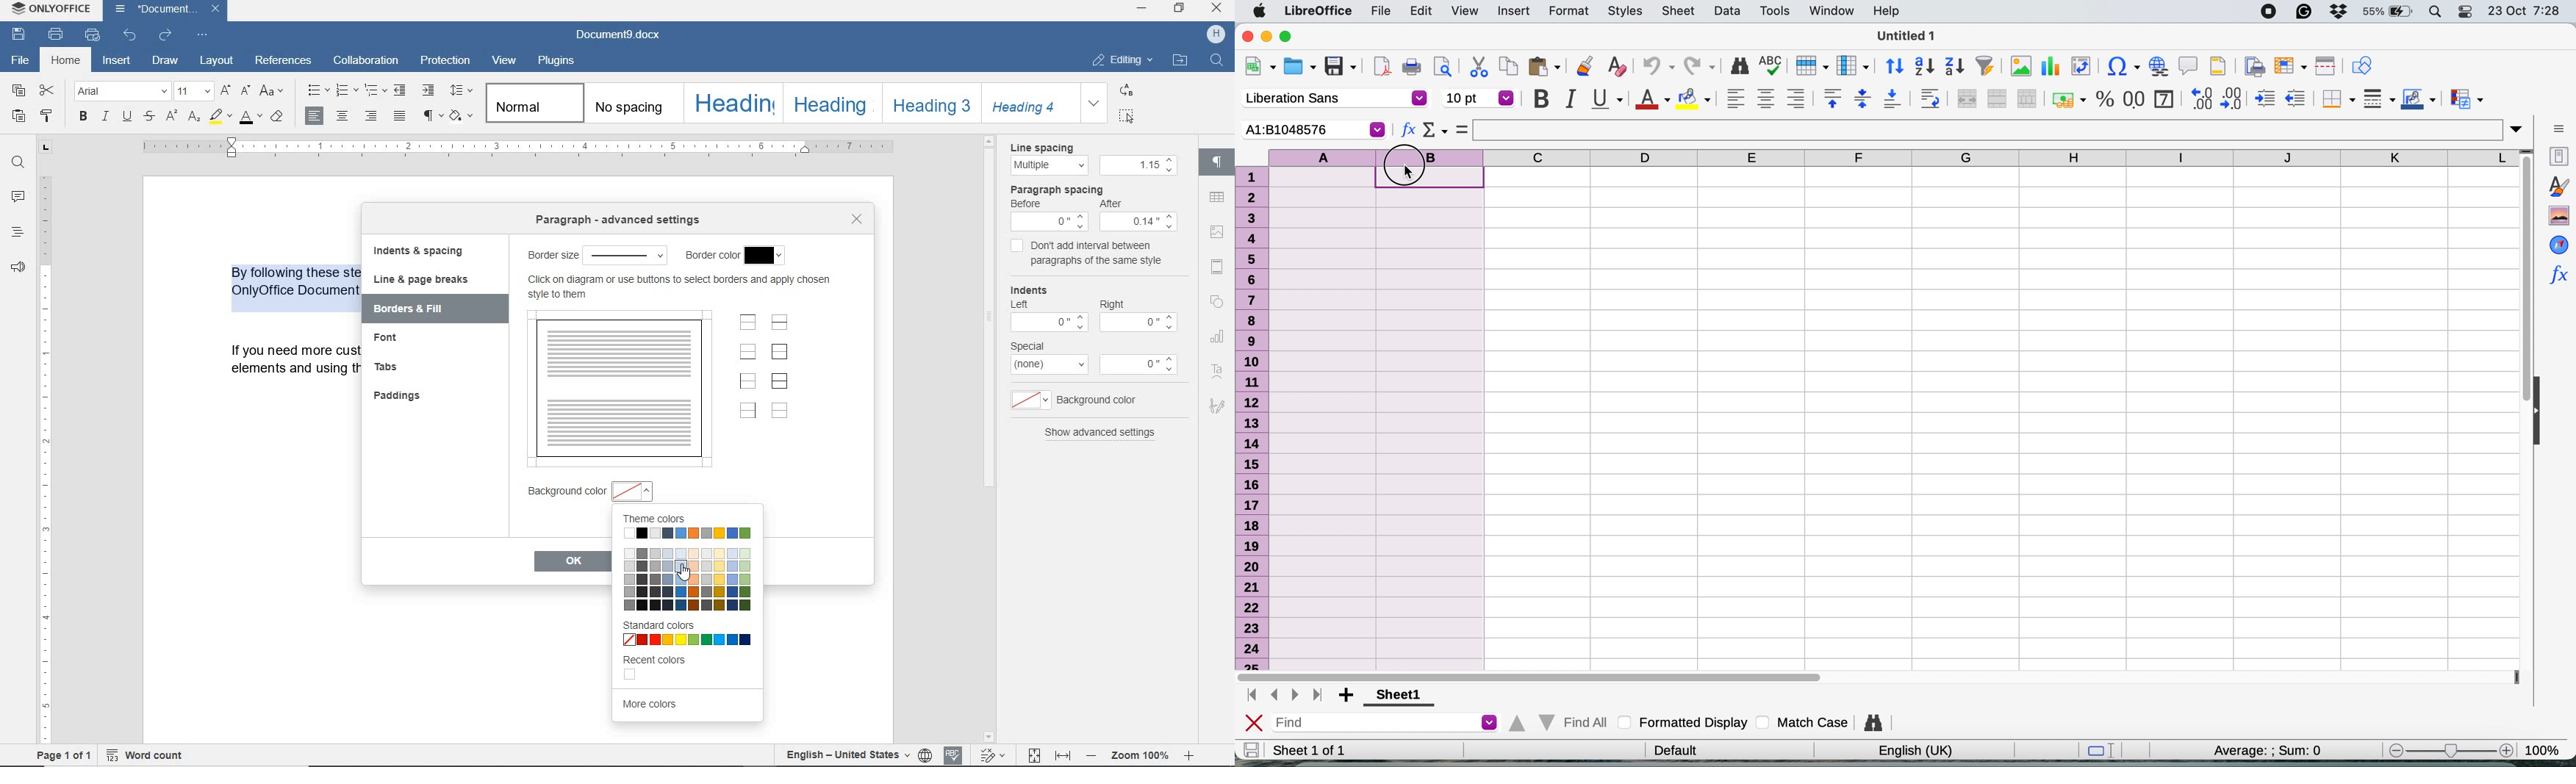  What do you see at coordinates (2525, 285) in the screenshot?
I see `vertical scroll bar` at bounding box center [2525, 285].